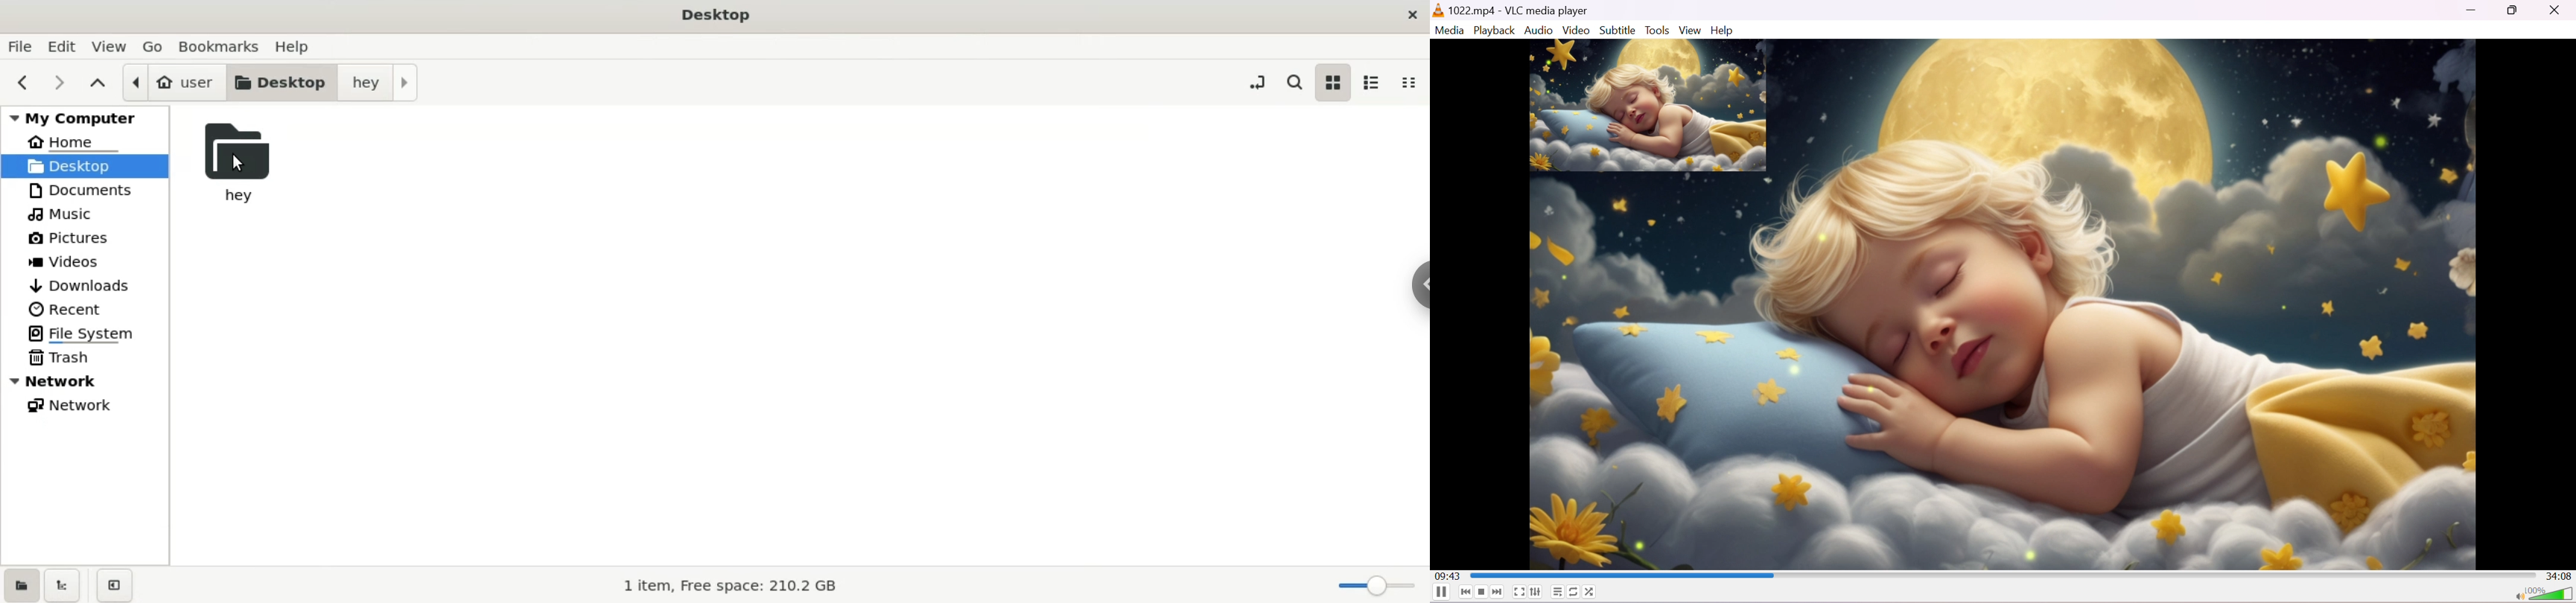 This screenshot has width=2576, height=616. What do you see at coordinates (1464, 593) in the screenshot?
I see `Previous media in the playlist, skip backward when held` at bounding box center [1464, 593].